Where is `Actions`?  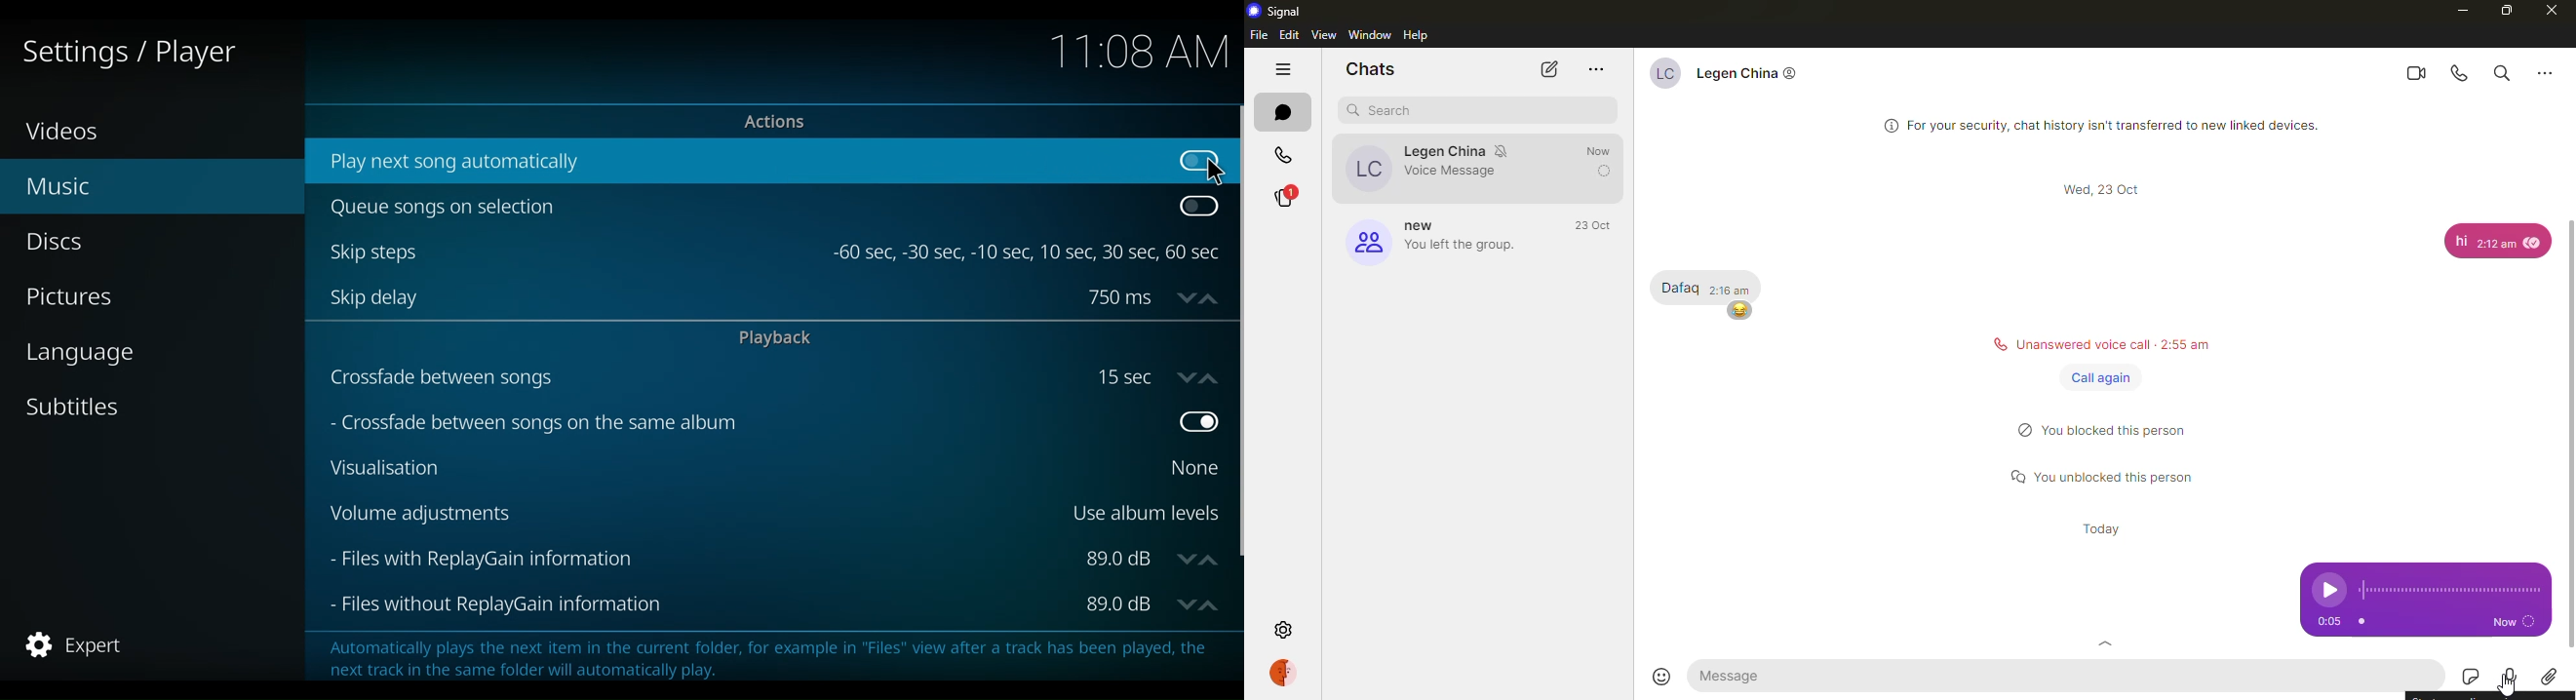
Actions is located at coordinates (771, 123).